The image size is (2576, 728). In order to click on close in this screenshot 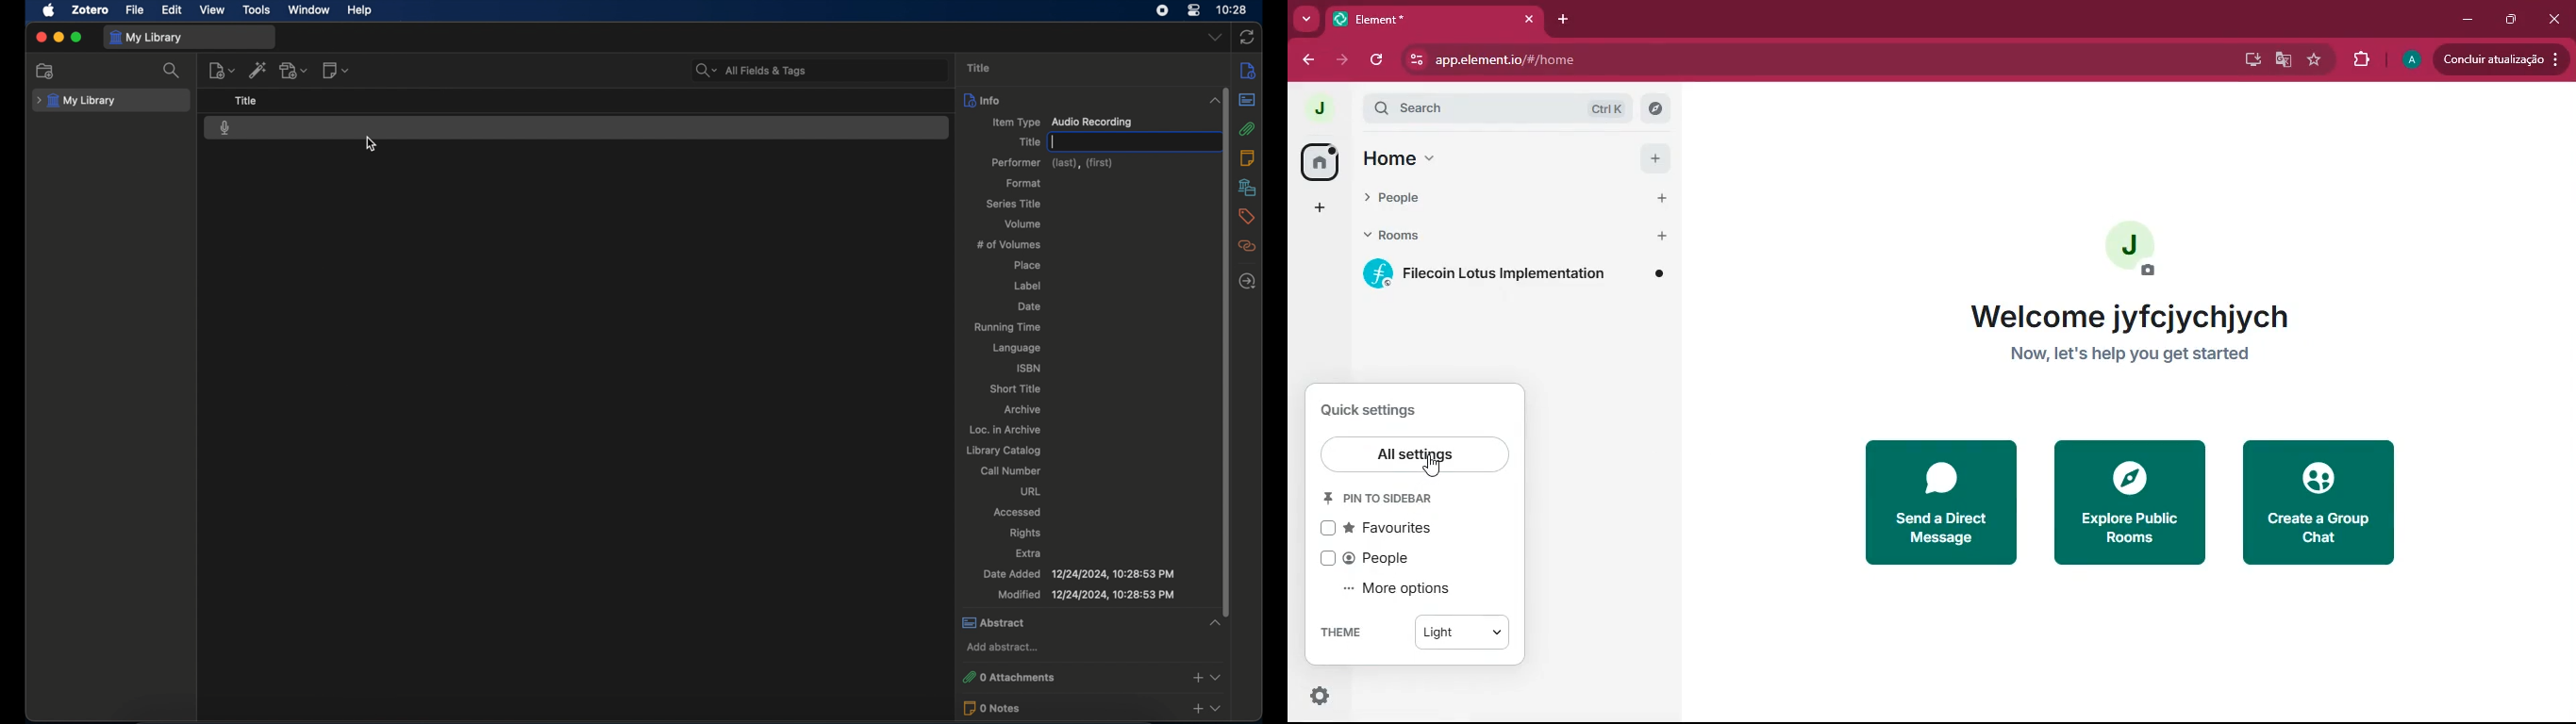, I will do `click(40, 38)`.